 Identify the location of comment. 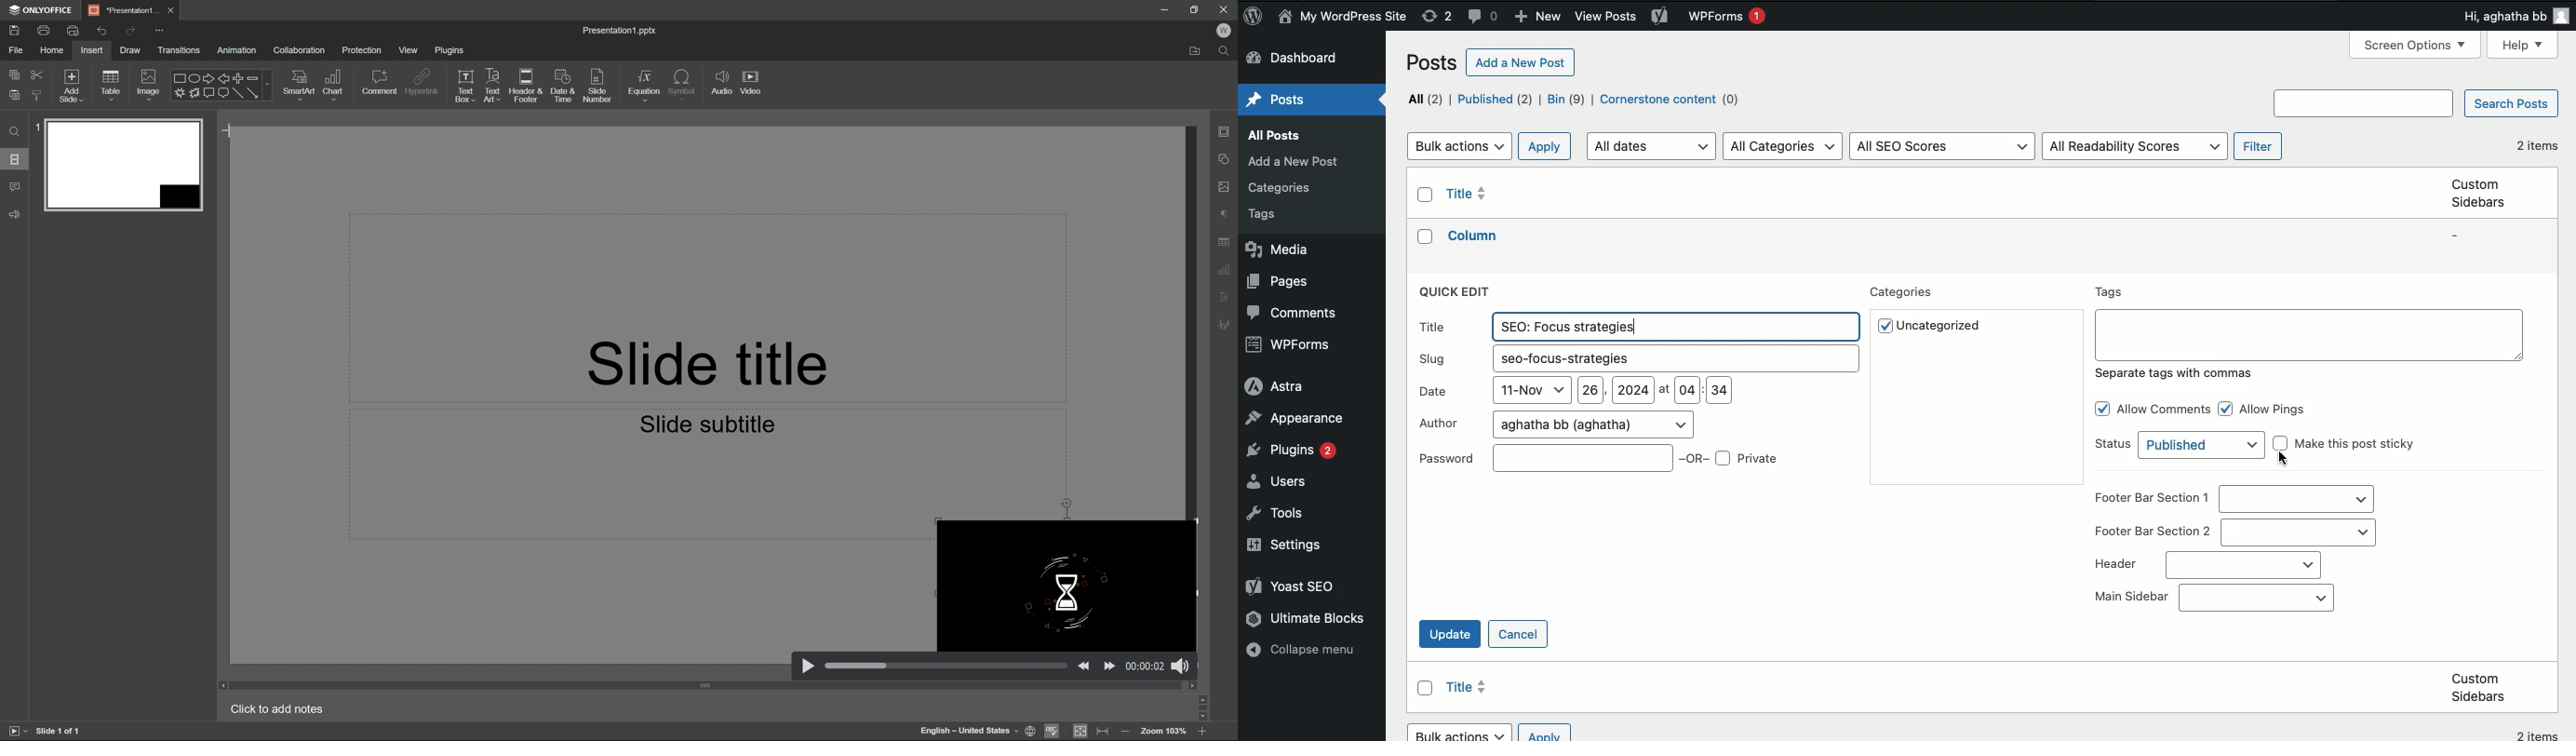
(380, 83).